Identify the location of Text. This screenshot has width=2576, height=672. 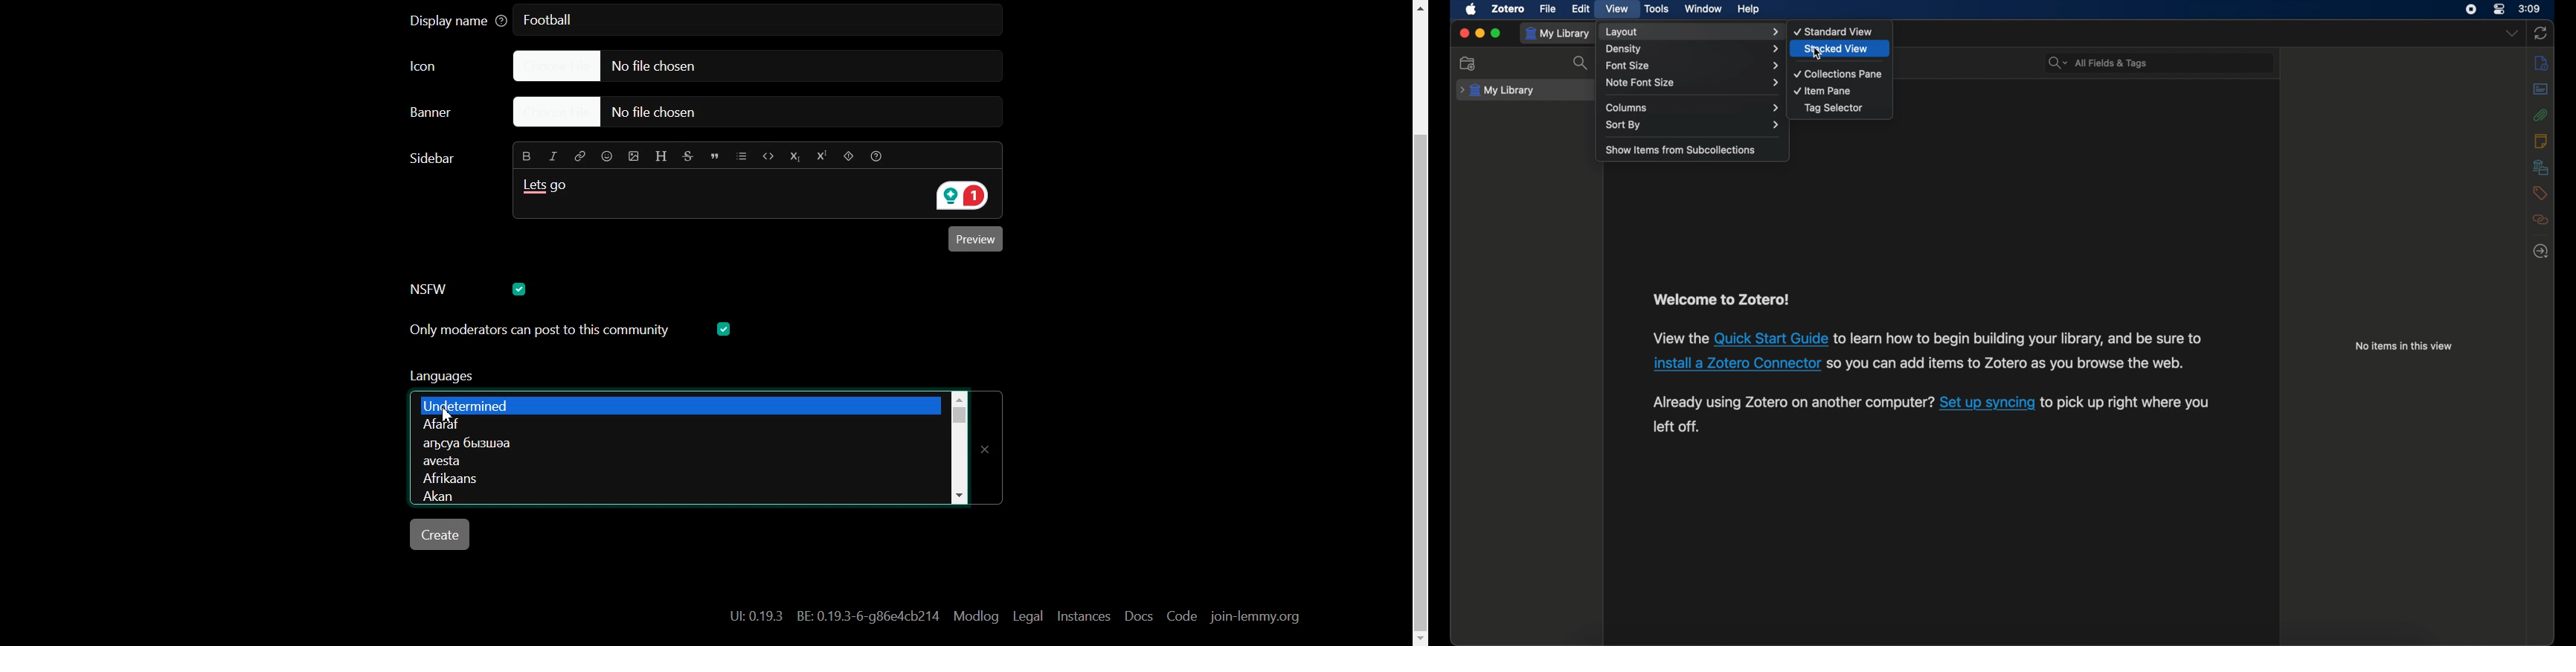
(550, 190).